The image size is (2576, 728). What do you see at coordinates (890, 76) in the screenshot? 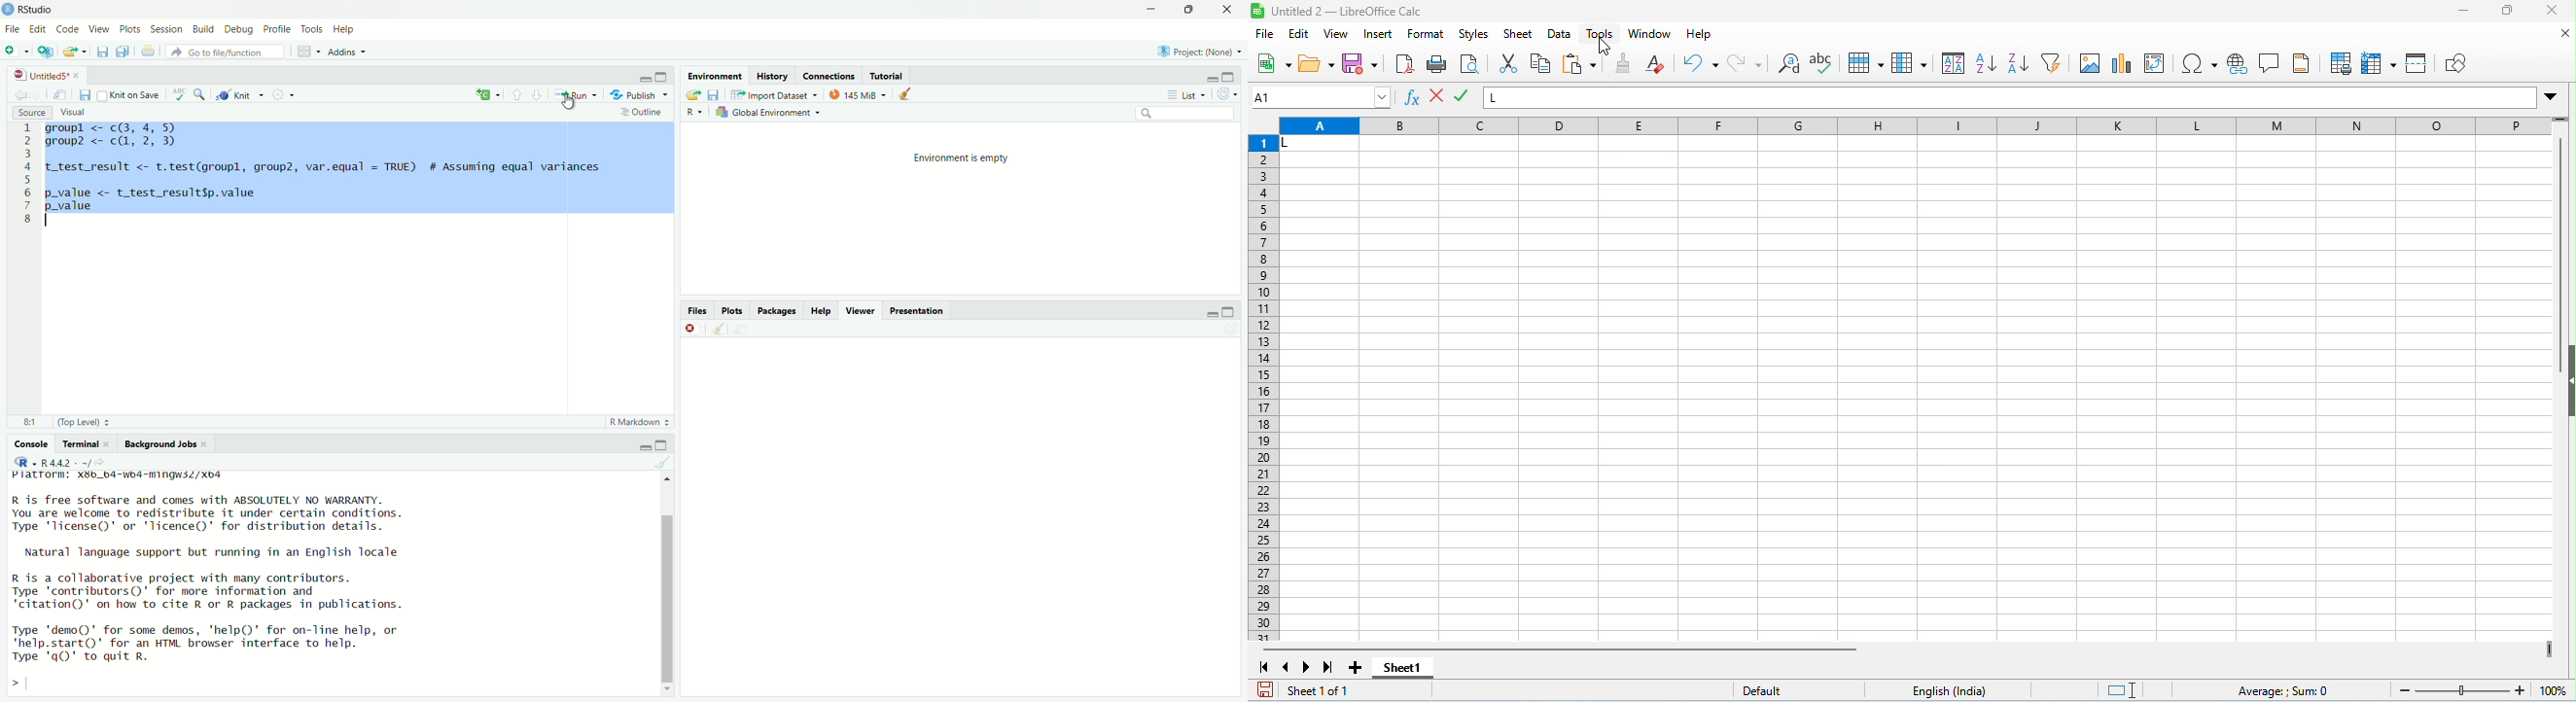
I see `Tutorial` at bounding box center [890, 76].